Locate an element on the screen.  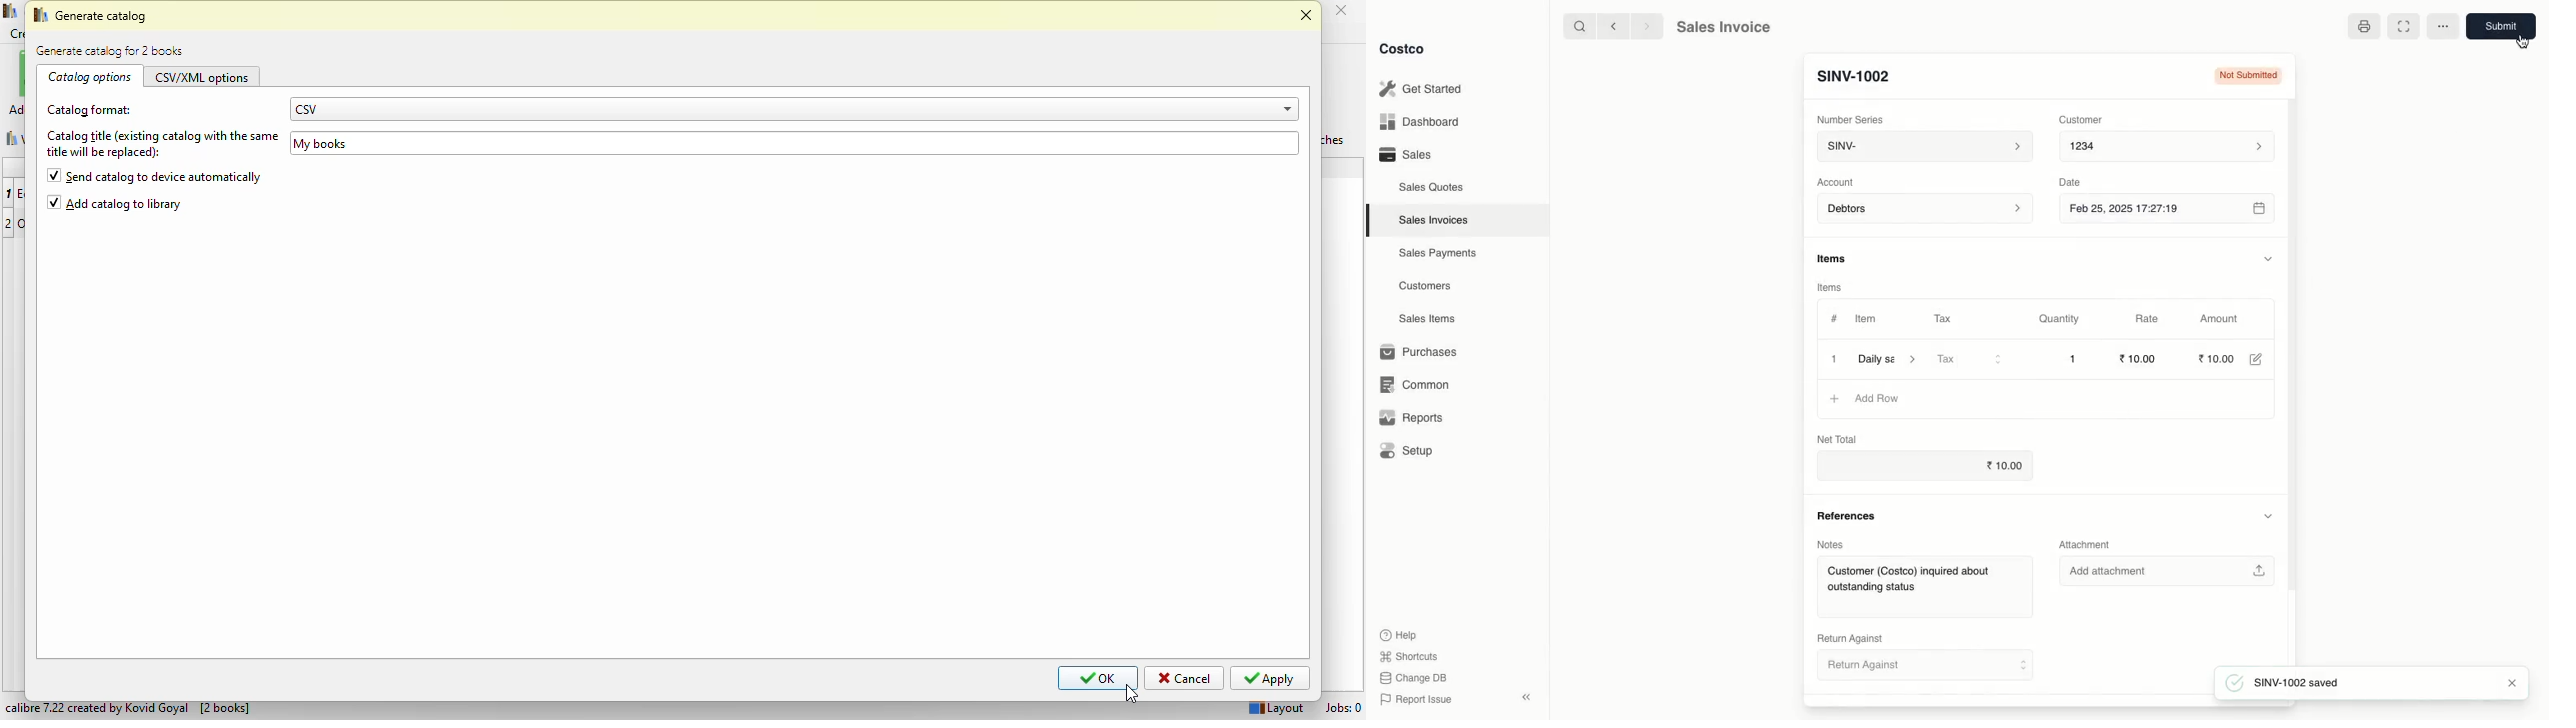
Costco is located at coordinates (1404, 48).